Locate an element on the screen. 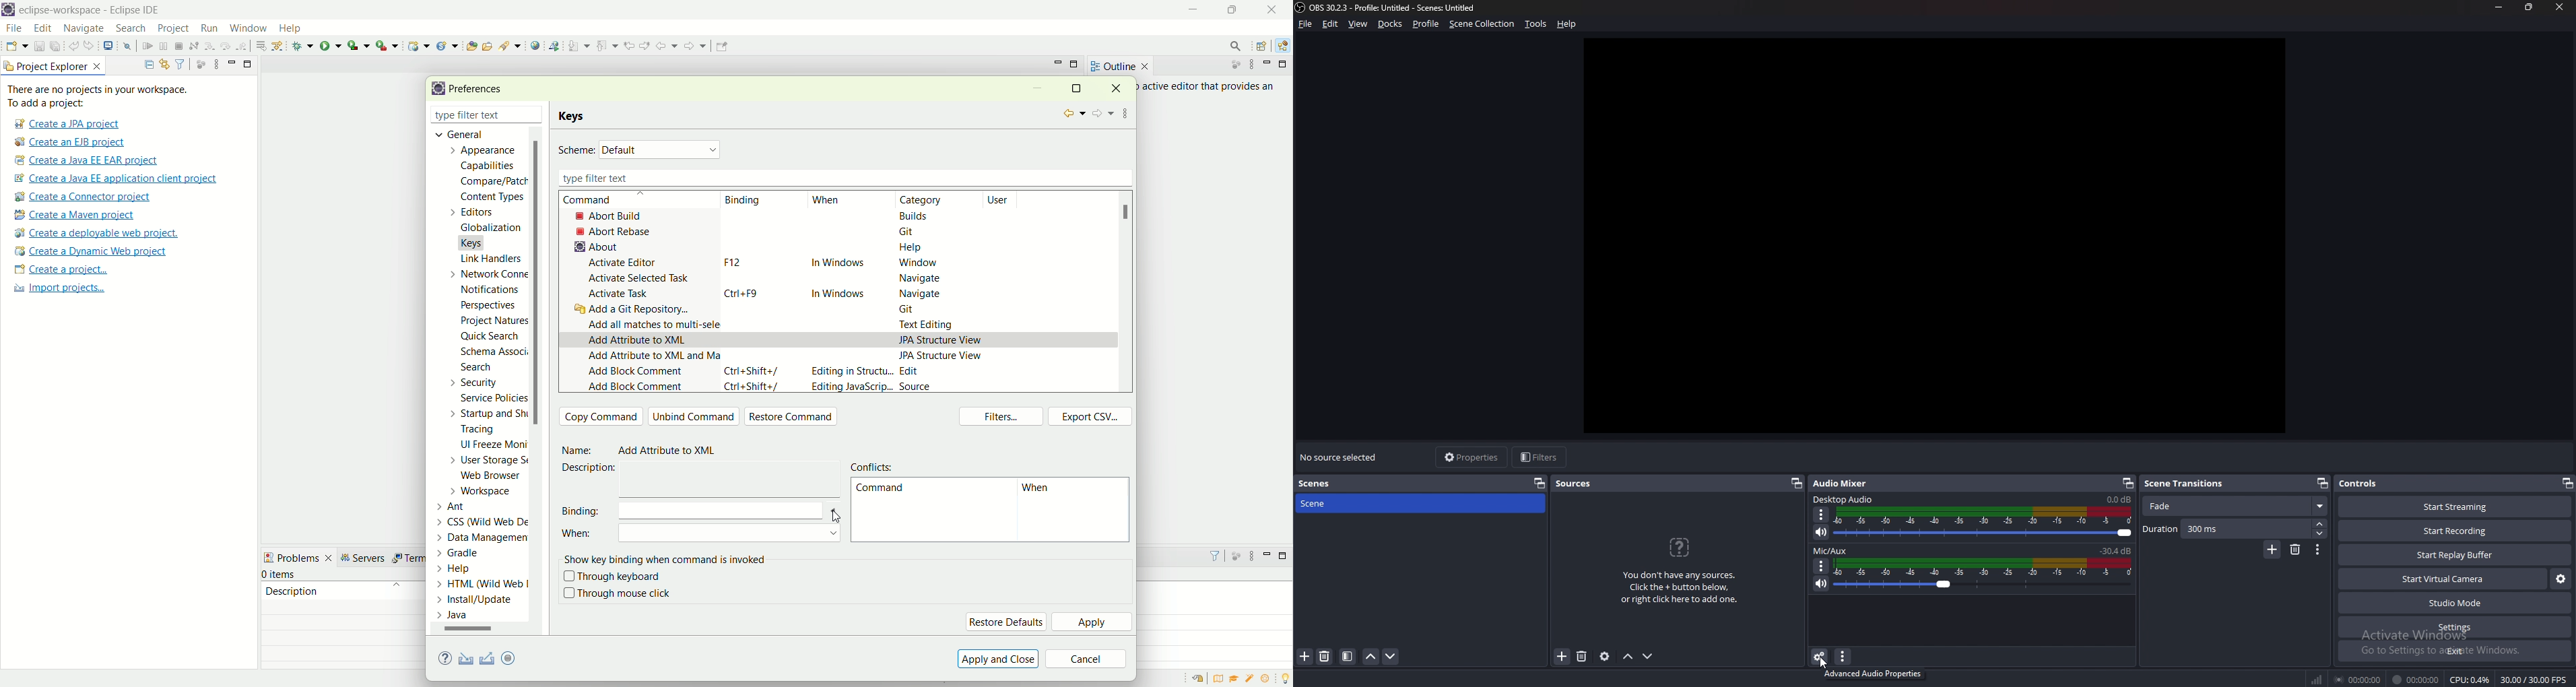 Image resolution: width=2576 pixels, height=700 pixels. help is located at coordinates (911, 250).